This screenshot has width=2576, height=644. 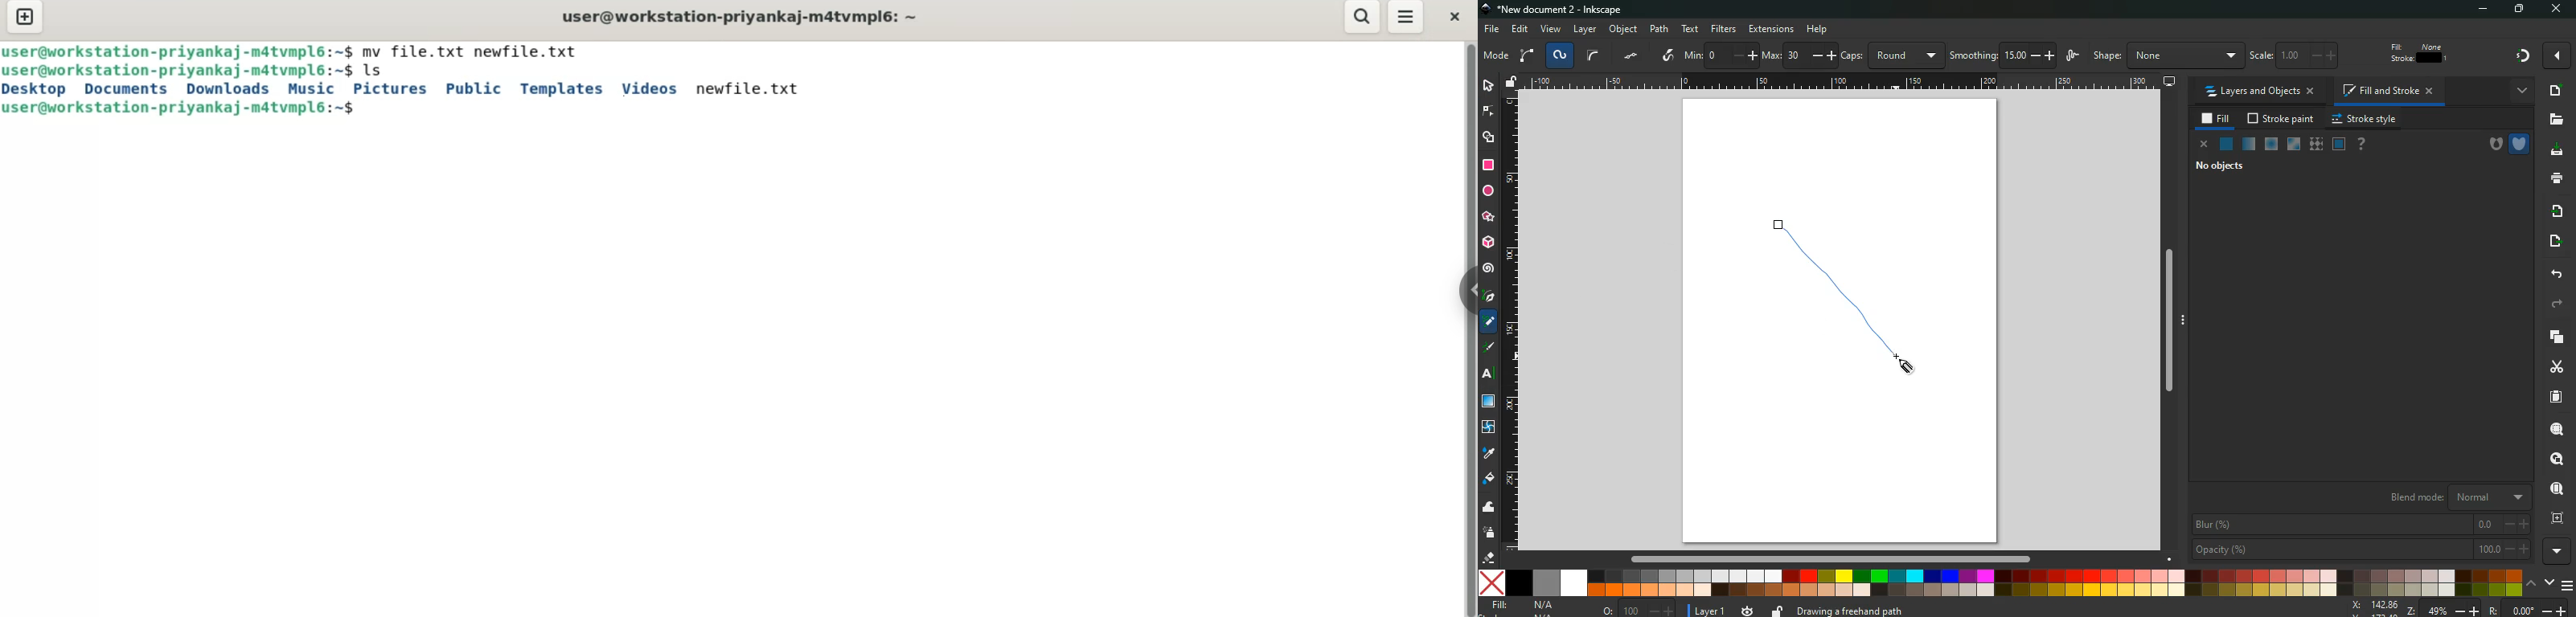 What do you see at coordinates (315, 88) in the screenshot?
I see `music` at bounding box center [315, 88].